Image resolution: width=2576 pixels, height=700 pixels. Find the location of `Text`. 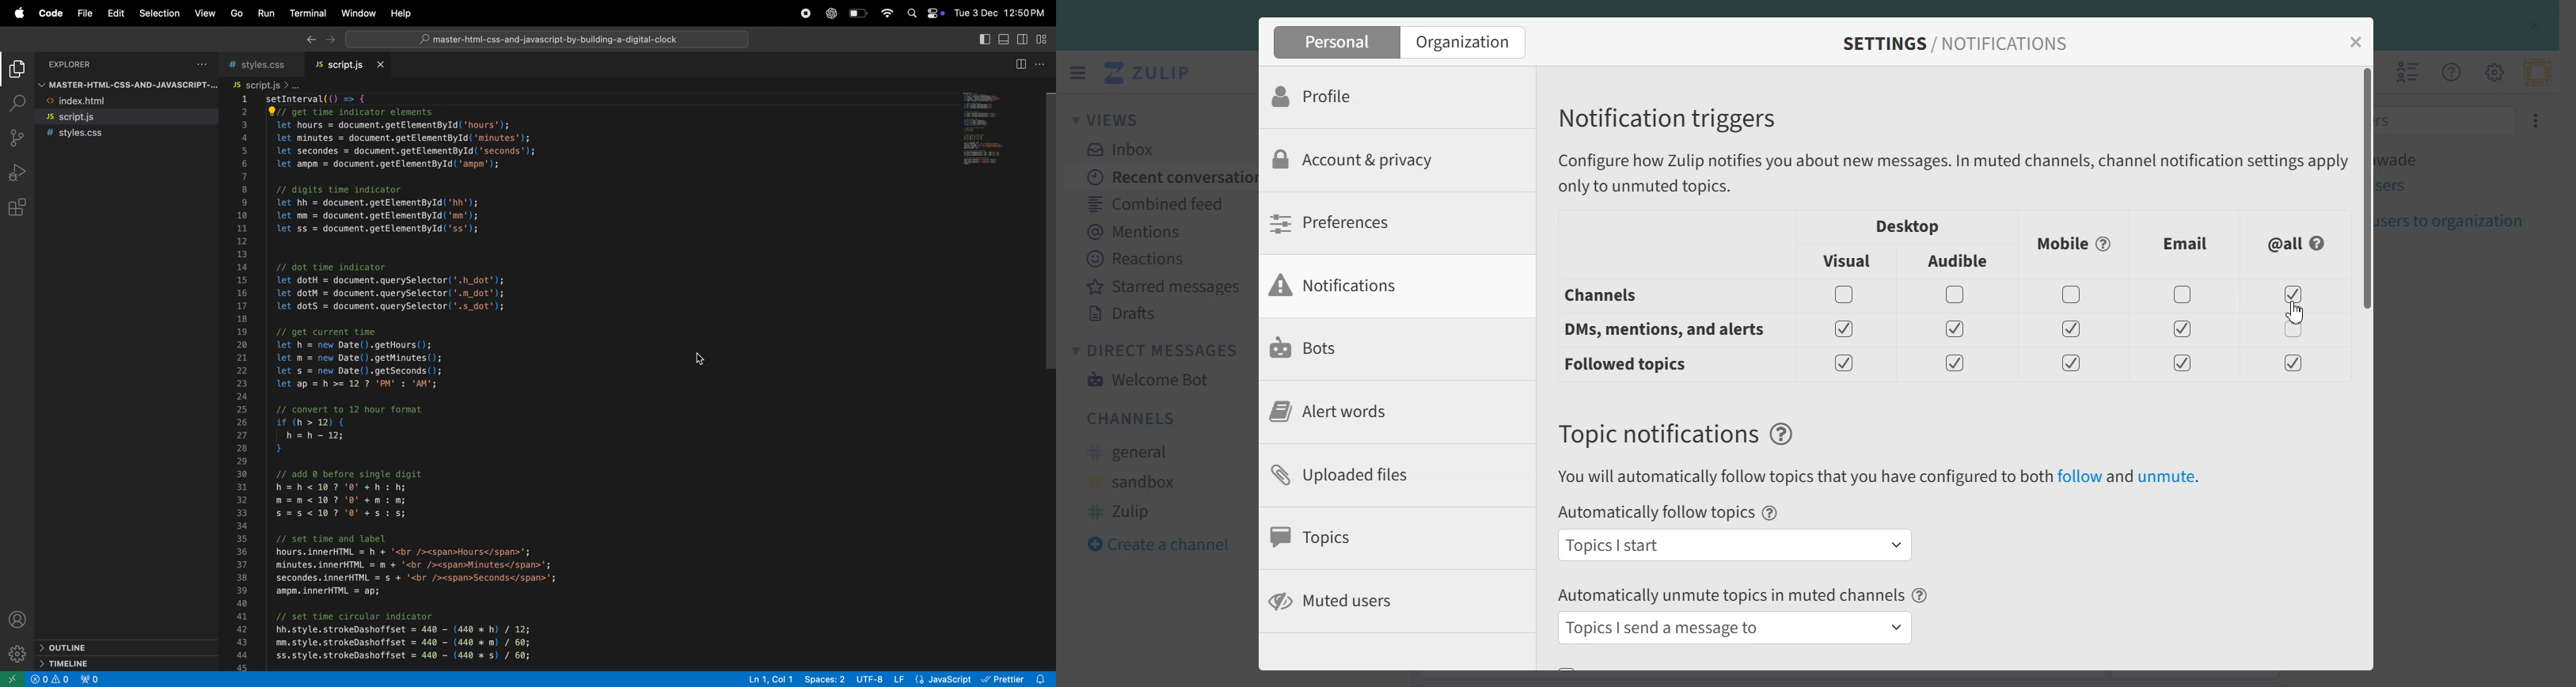

Text is located at coordinates (1657, 434).